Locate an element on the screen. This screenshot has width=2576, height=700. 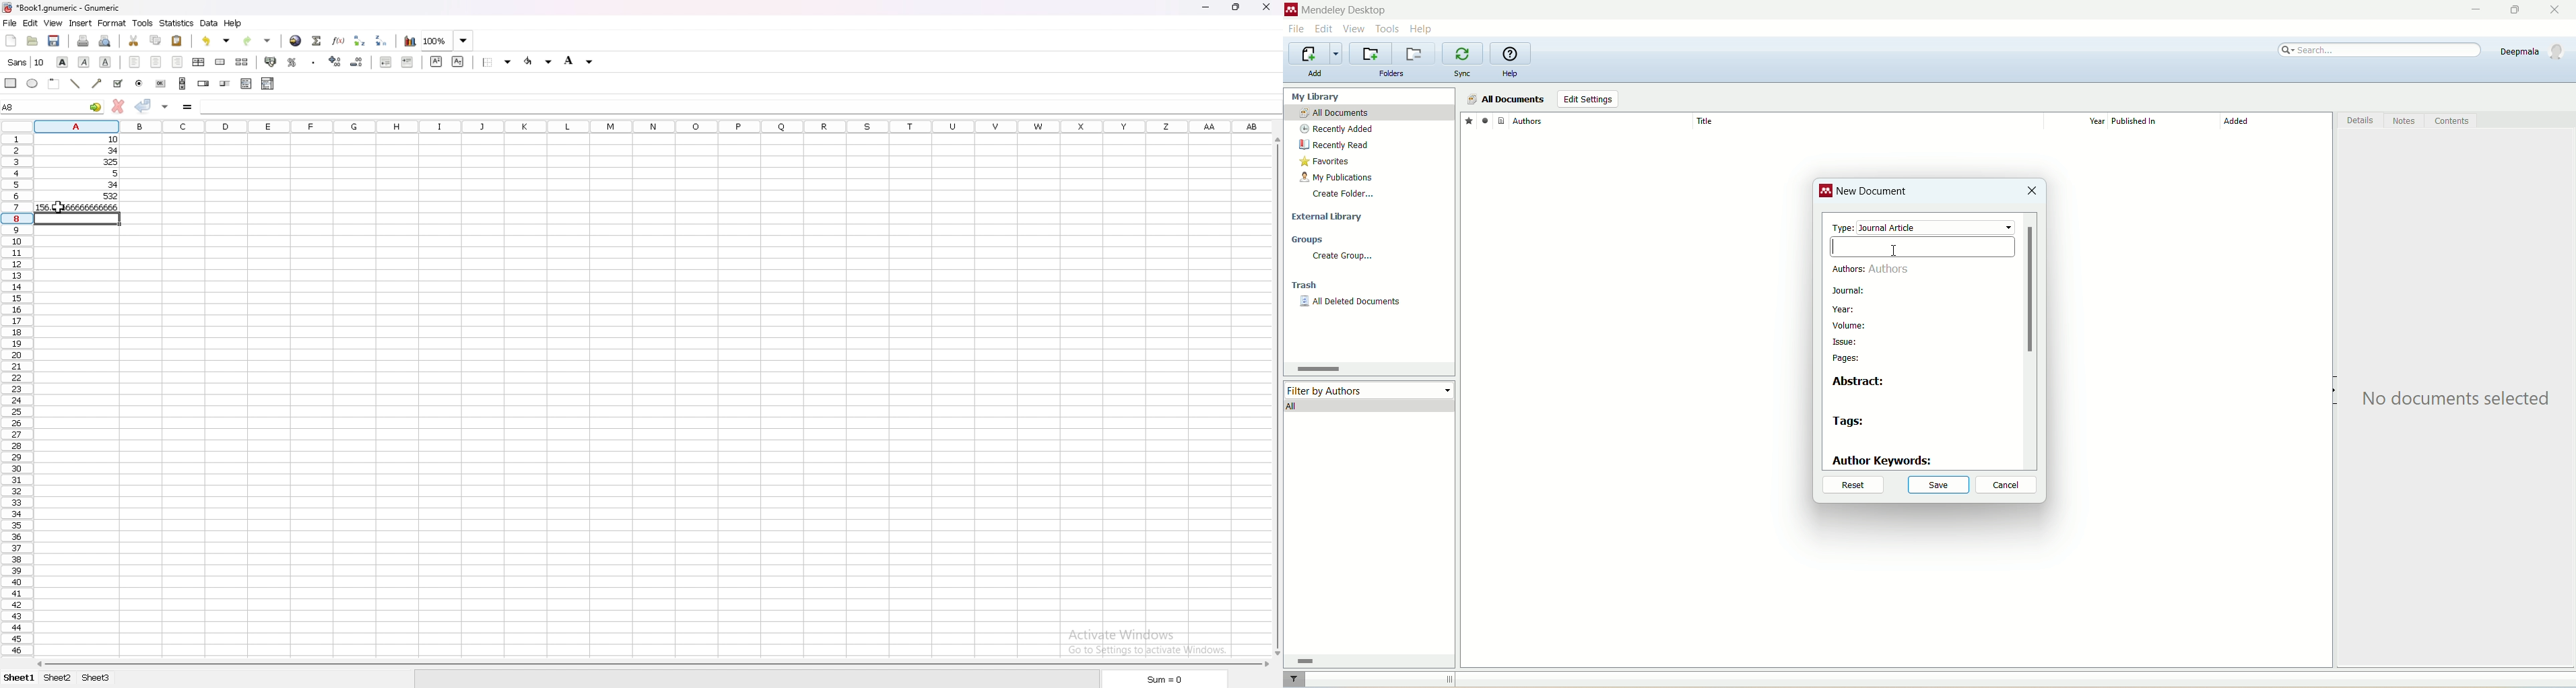
all documents is located at coordinates (1369, 113).